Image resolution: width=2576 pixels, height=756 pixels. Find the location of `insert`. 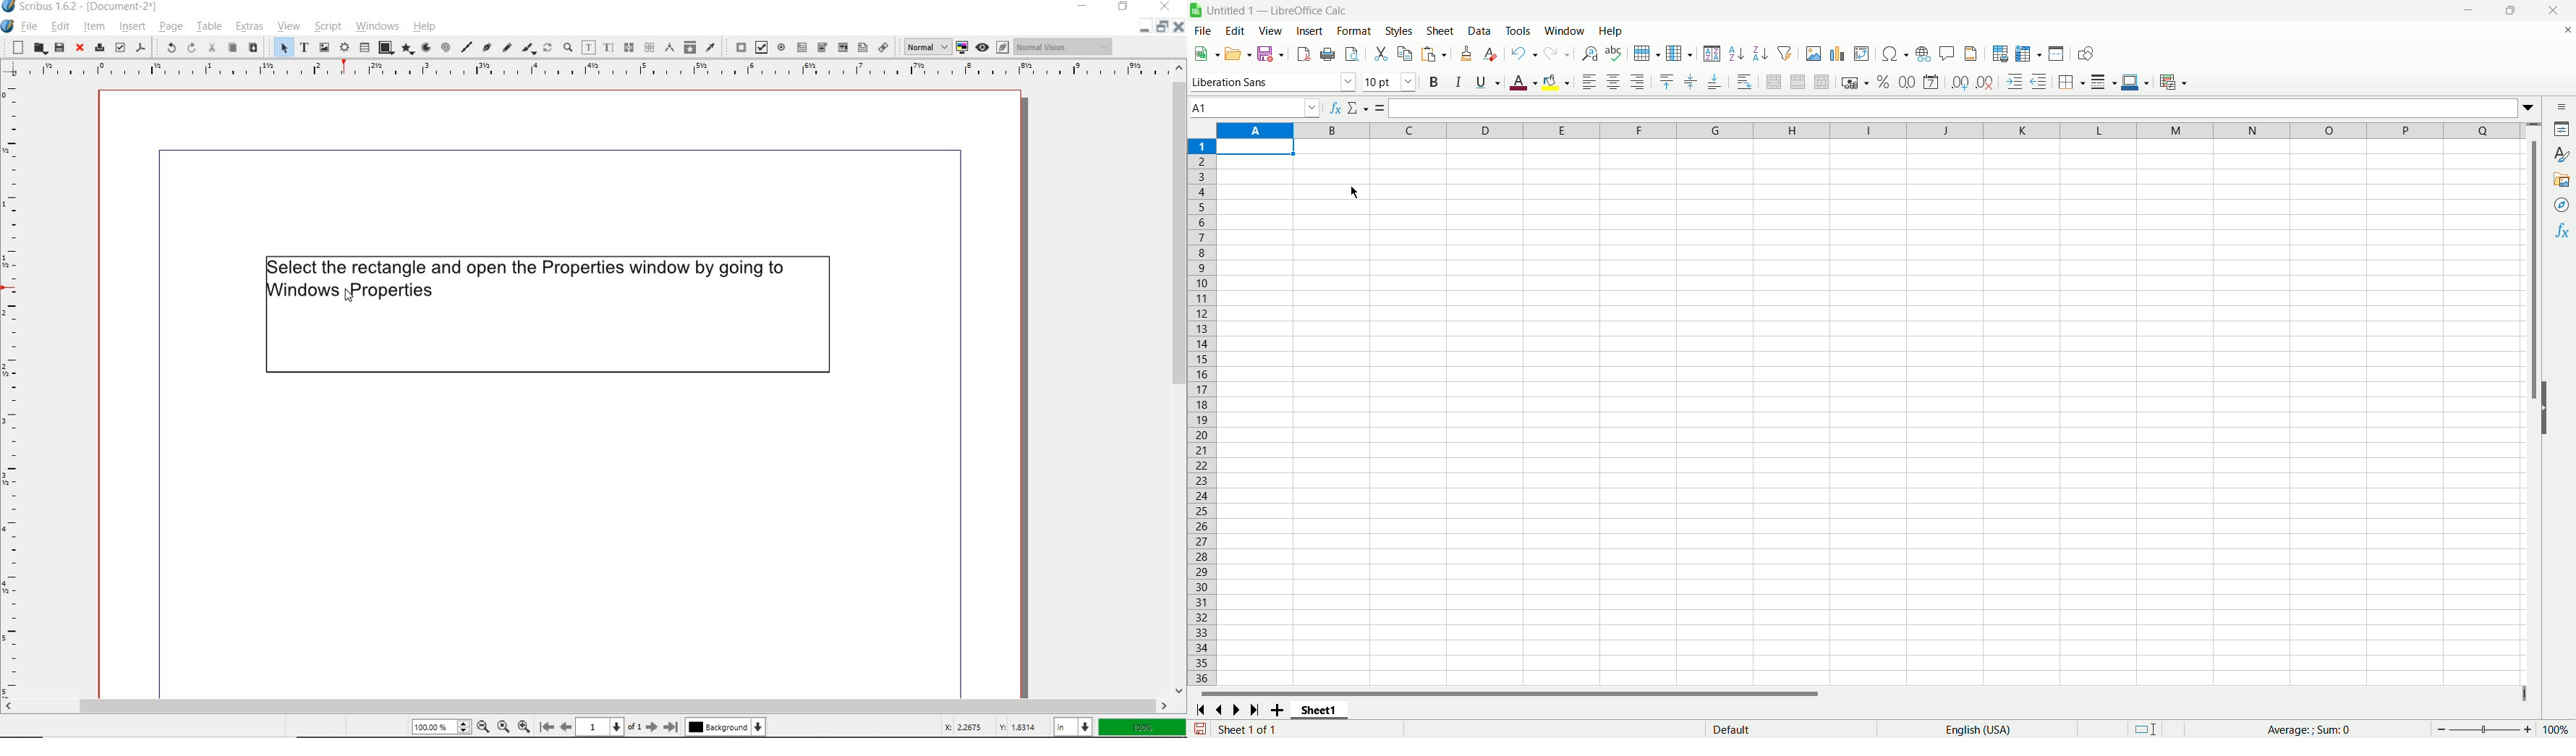

insert is located at coordinates (1310, 31).